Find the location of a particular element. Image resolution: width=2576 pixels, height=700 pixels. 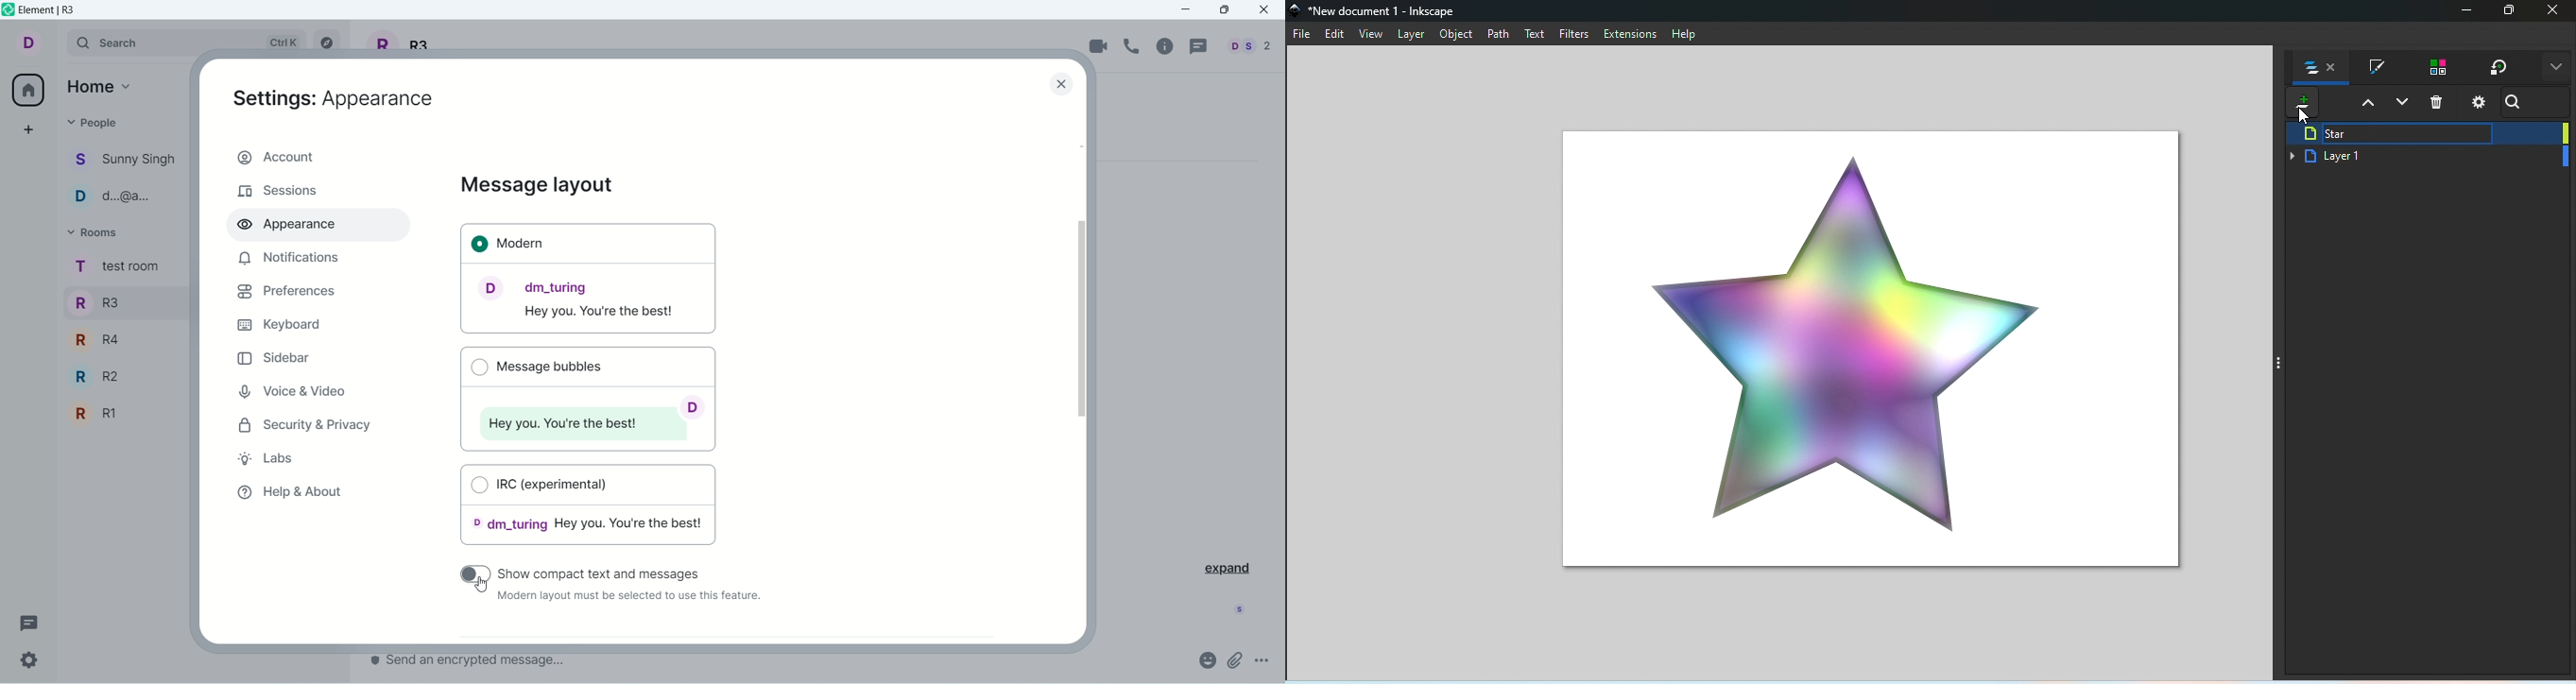

settings is located at coordinates (29, 661).